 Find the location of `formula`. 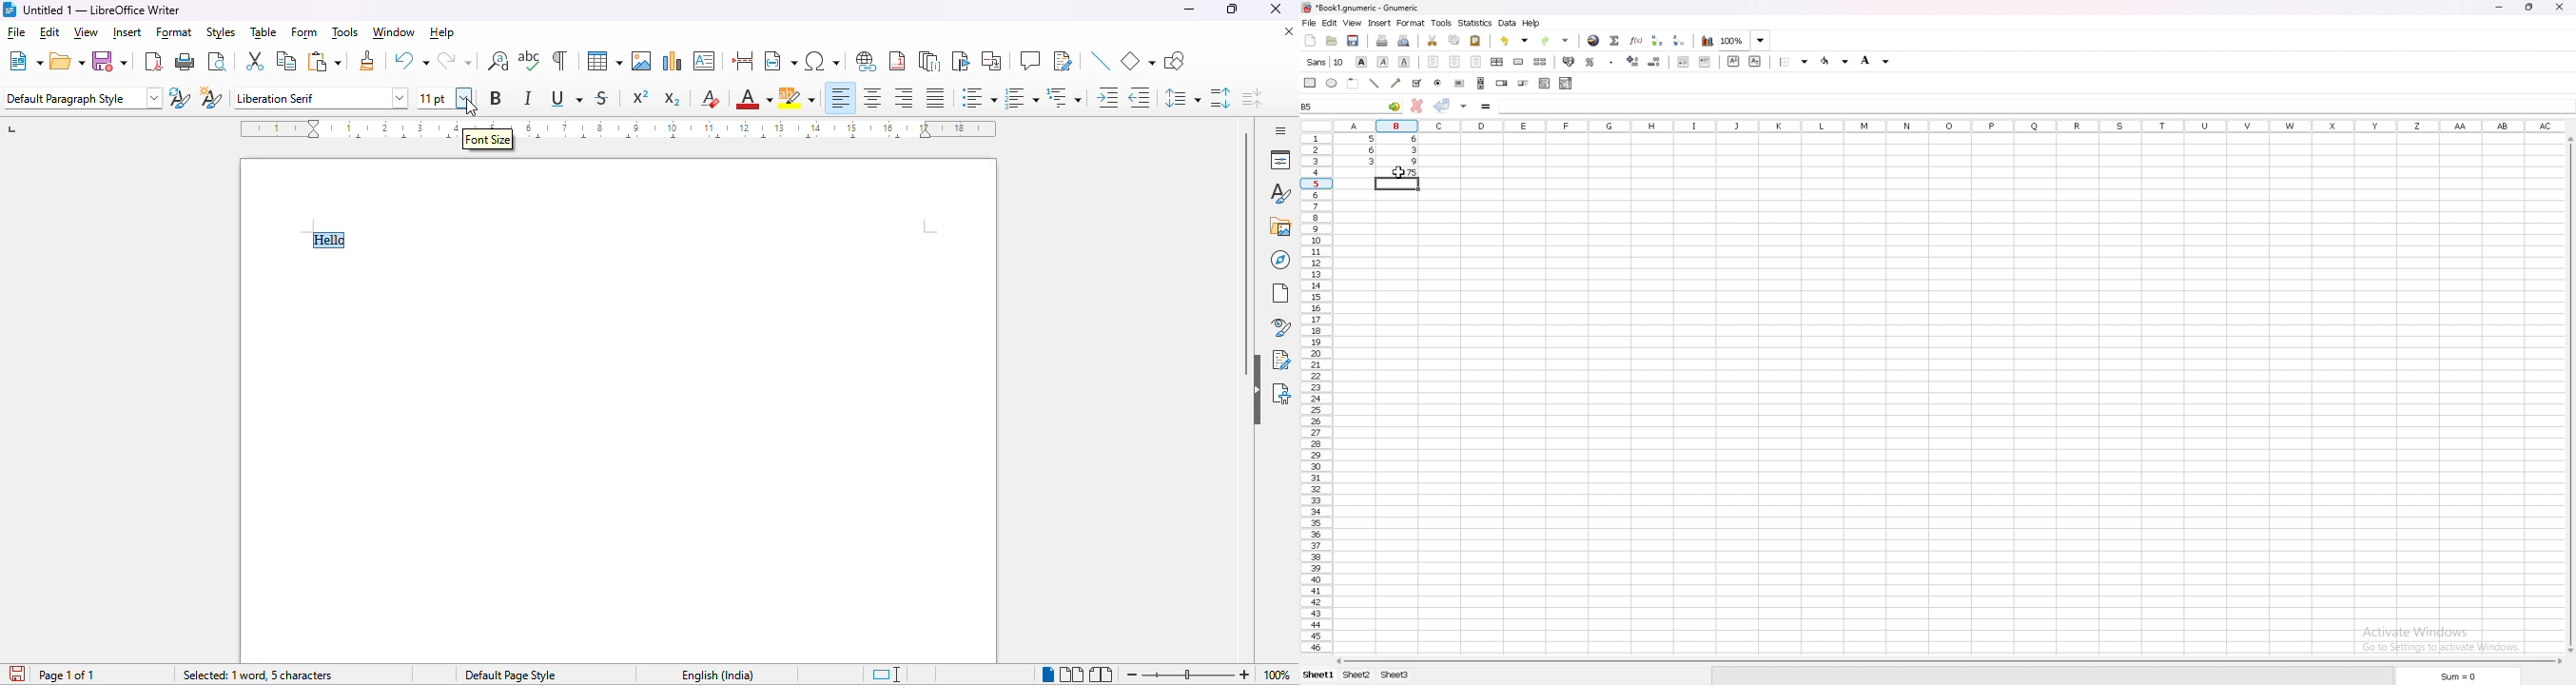

formula is located at coordinates (1486, 107).